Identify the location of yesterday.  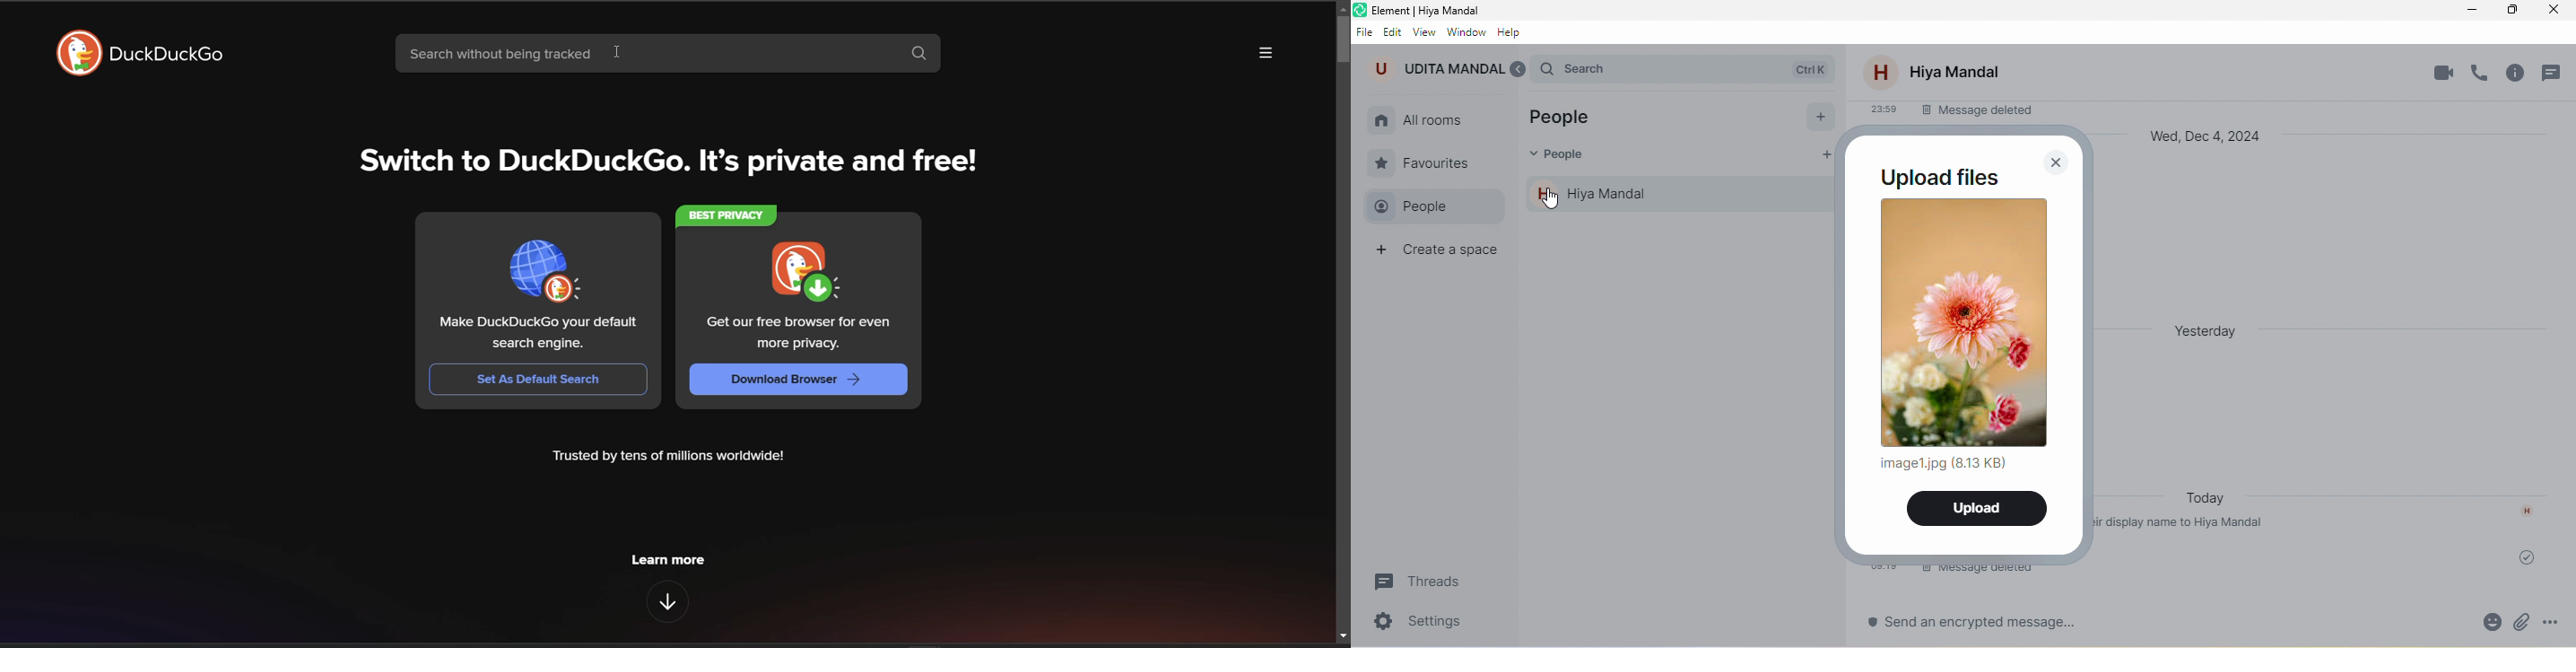
(2215, 328).